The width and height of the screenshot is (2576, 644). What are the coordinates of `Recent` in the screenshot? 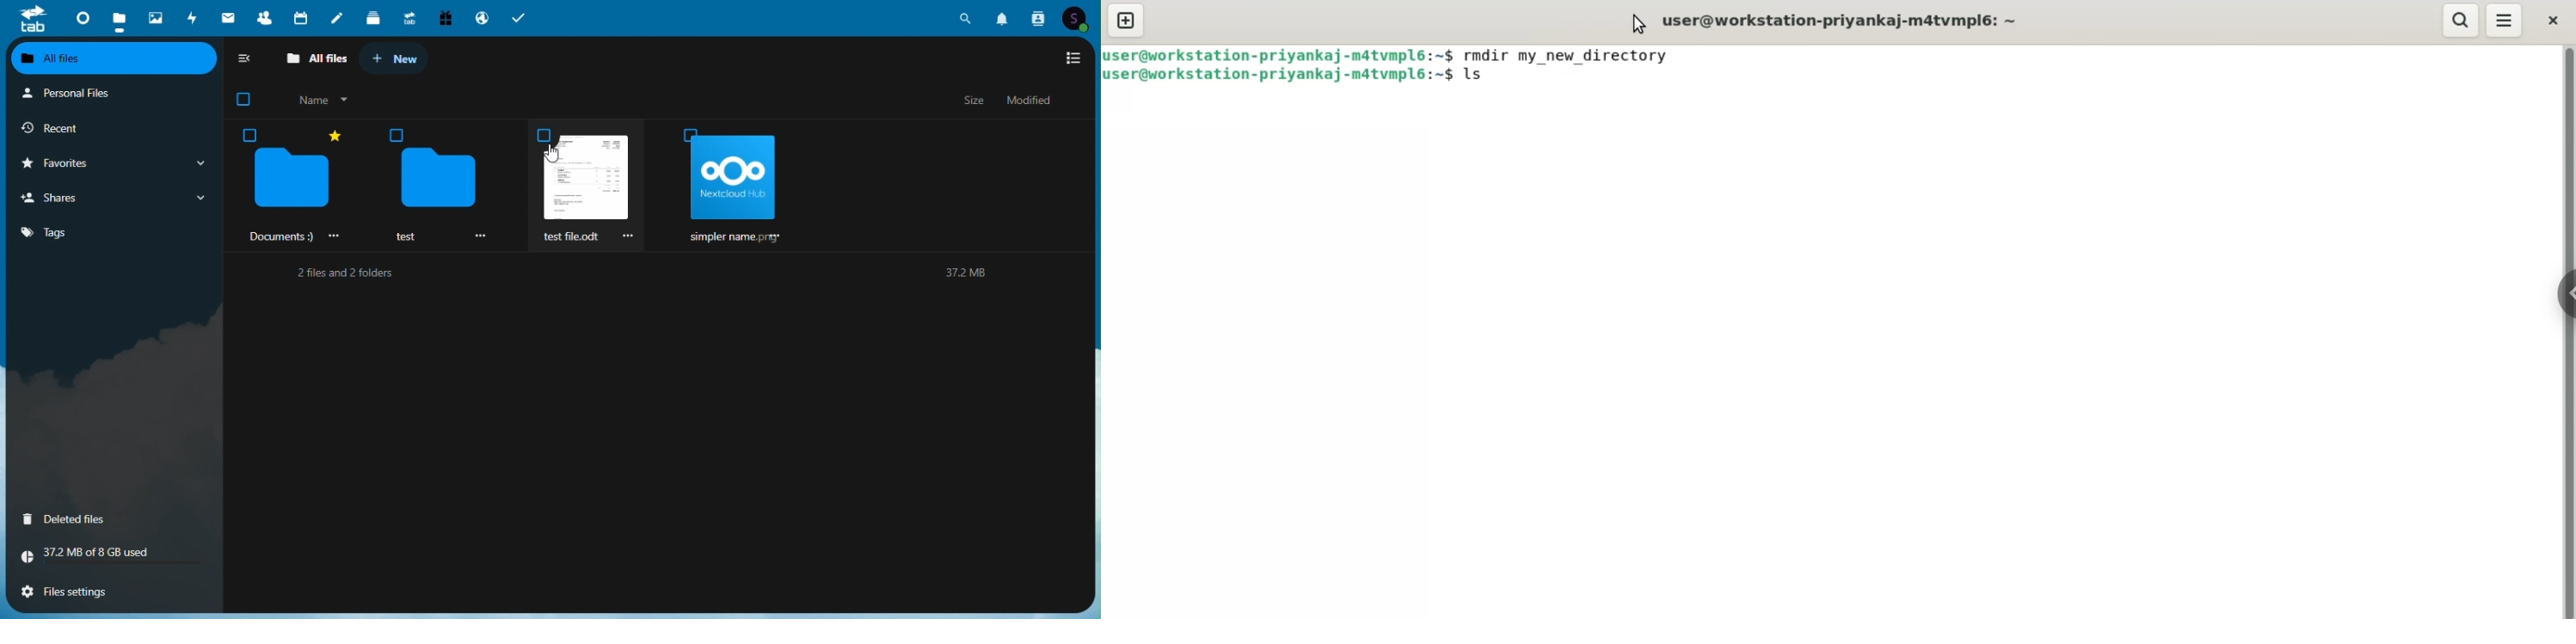 It's located at (113, 130).